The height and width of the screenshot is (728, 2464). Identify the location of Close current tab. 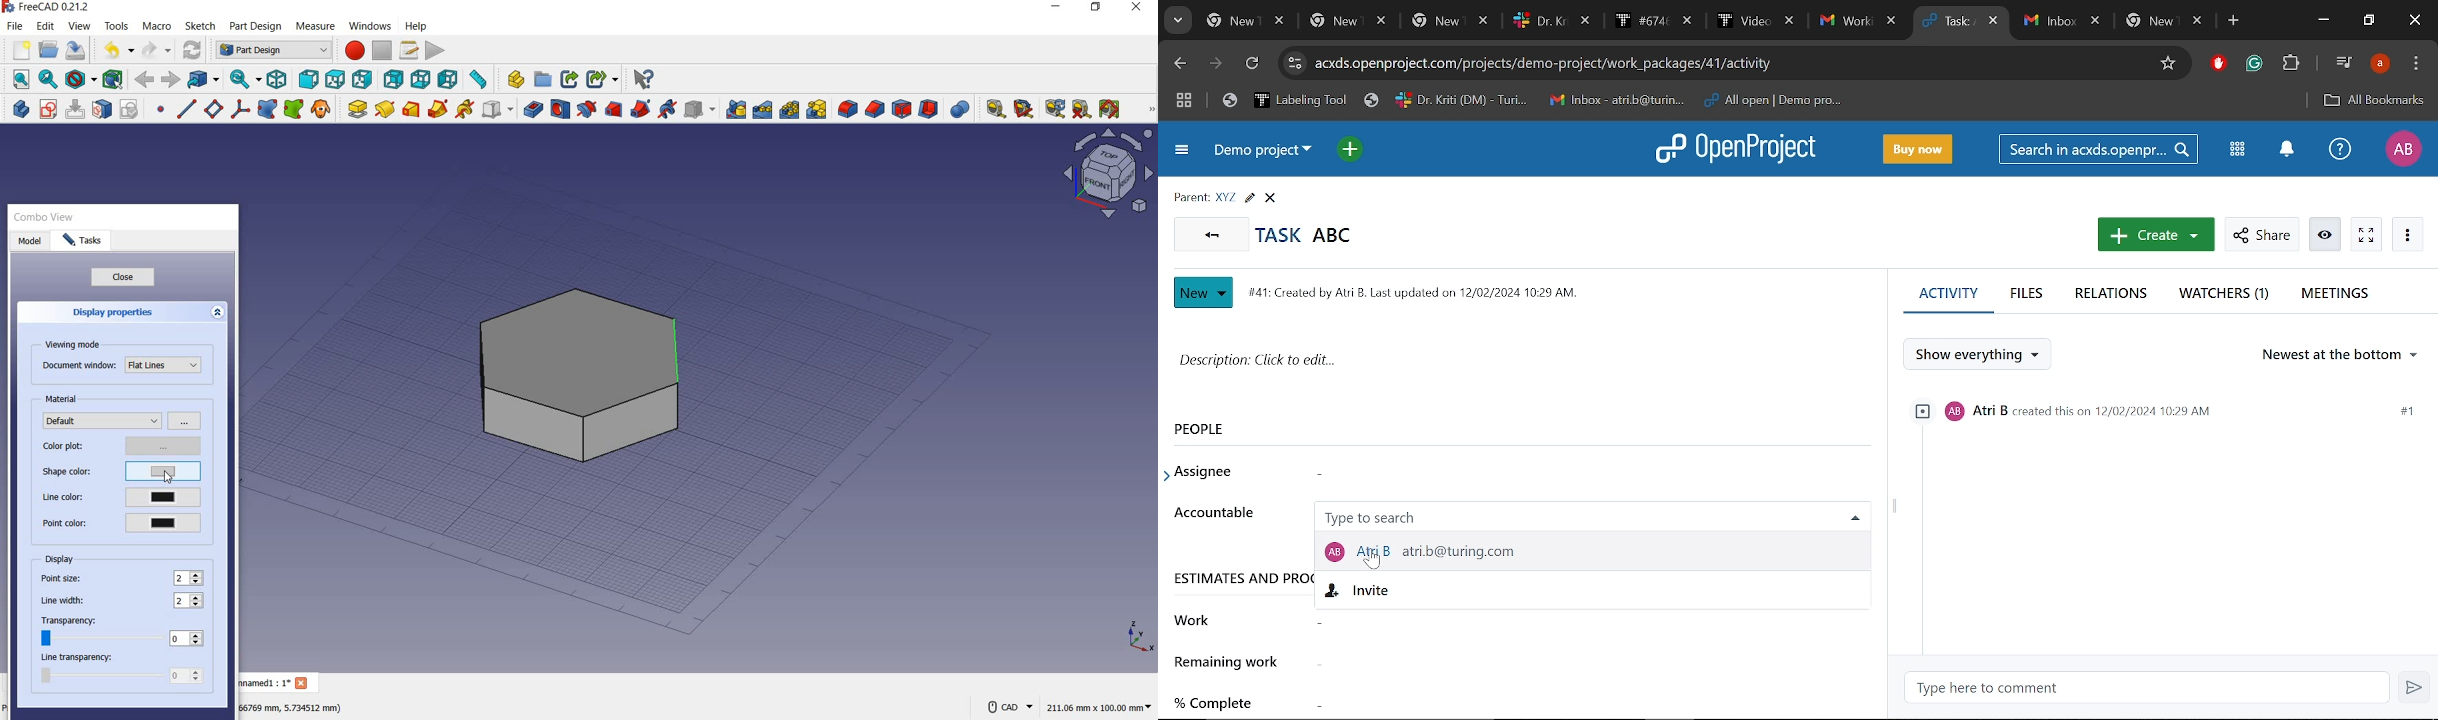
(1996, 23).